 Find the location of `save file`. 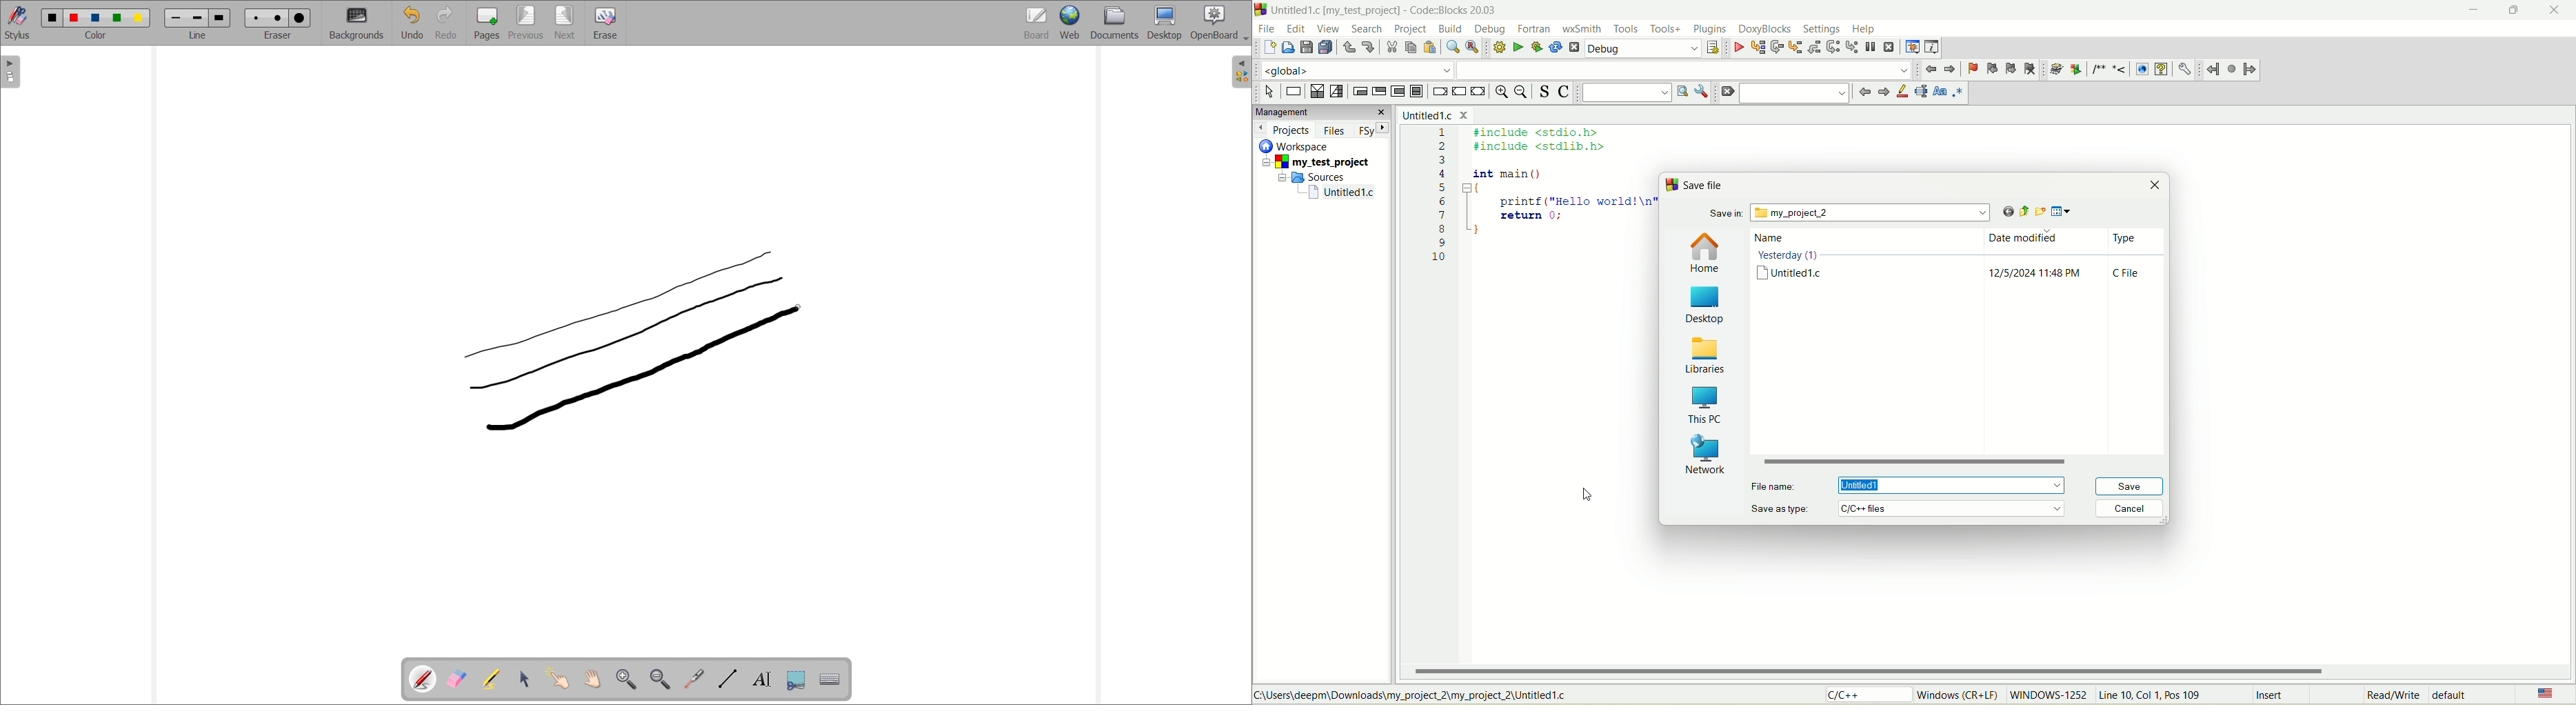

save file is located at coordinates (1702, 186).